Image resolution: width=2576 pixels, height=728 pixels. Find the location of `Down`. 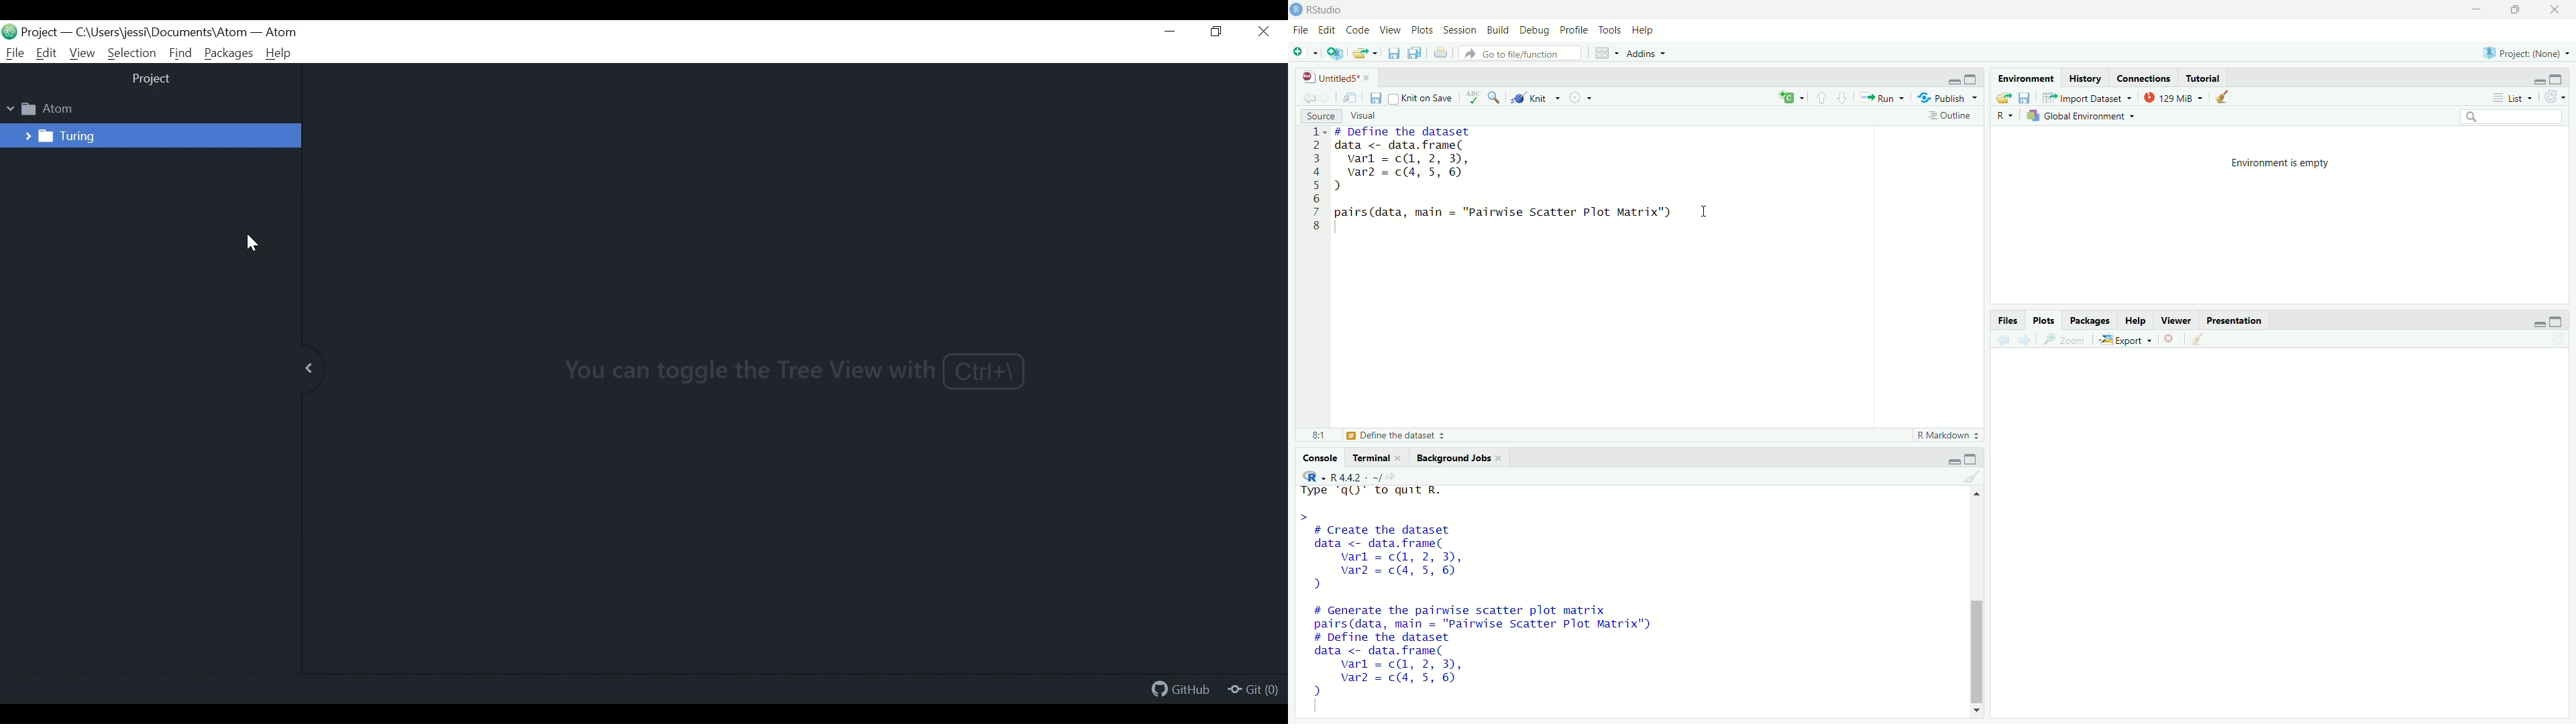

Down is located at coordinates (1978, 709).